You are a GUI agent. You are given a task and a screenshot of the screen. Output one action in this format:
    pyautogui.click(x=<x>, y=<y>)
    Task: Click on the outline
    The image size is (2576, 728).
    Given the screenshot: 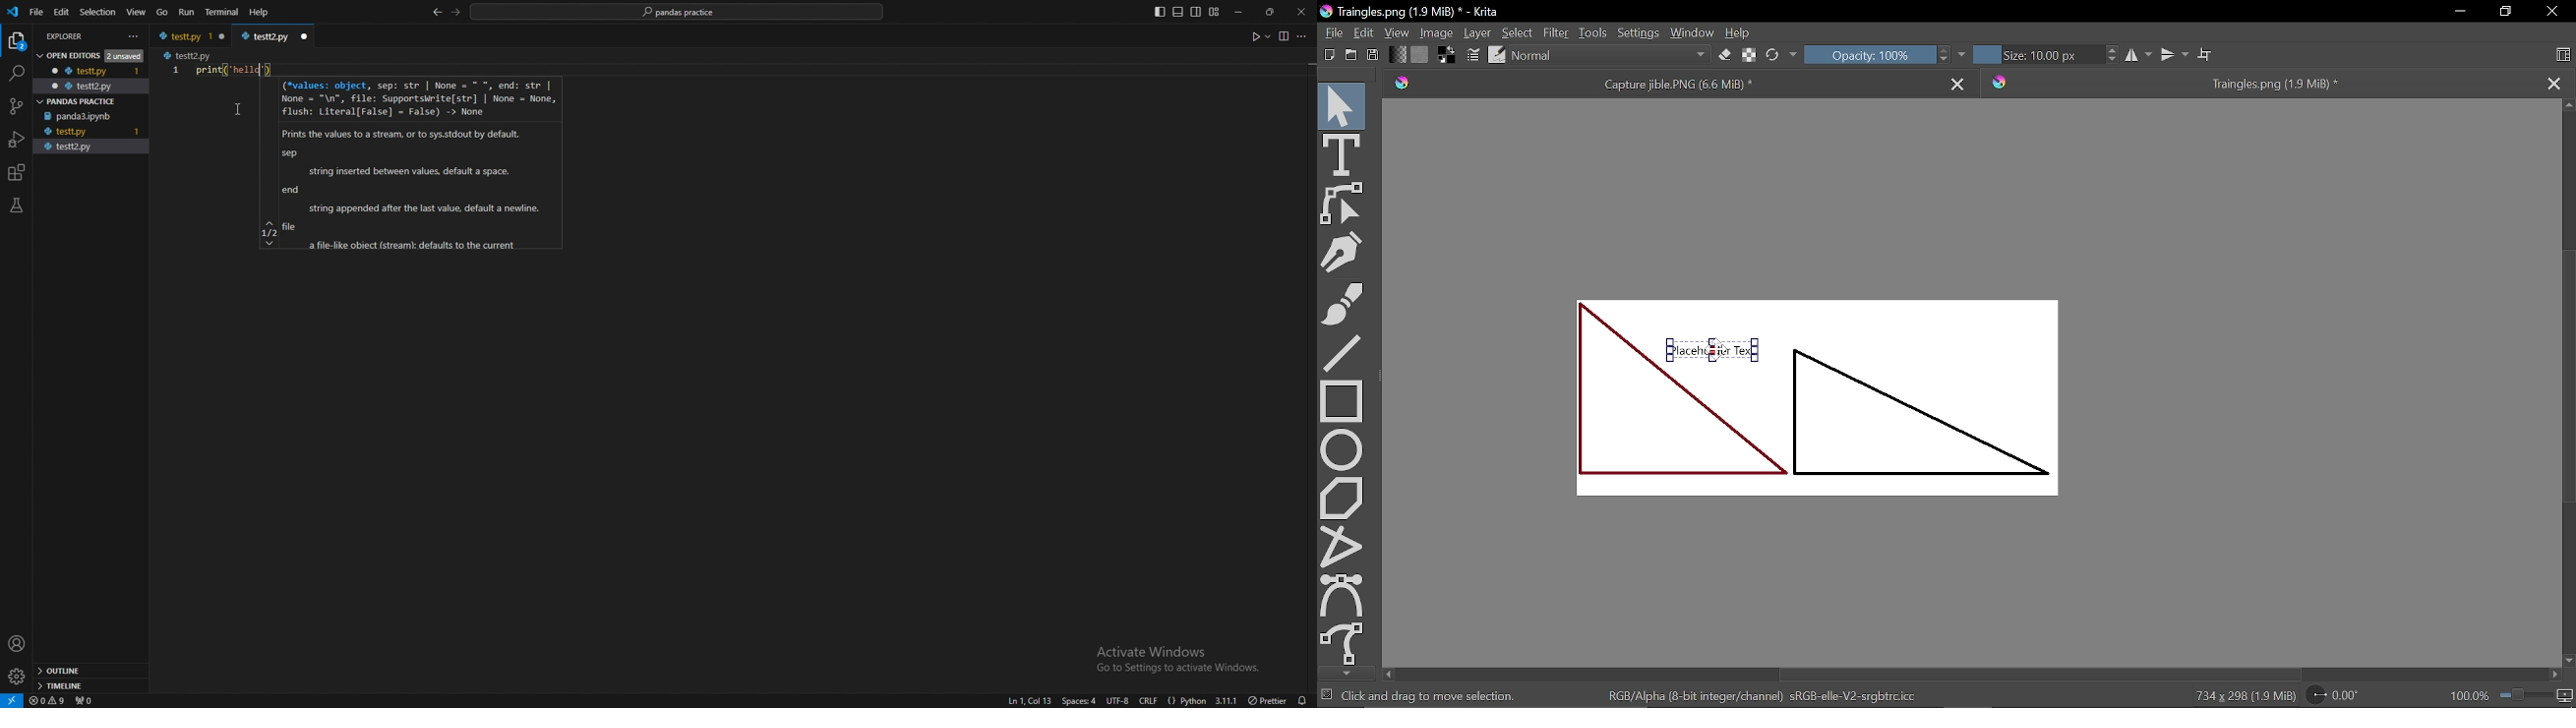 What is the action you would take?
    pyautogui.click(x=88, y=671)
    